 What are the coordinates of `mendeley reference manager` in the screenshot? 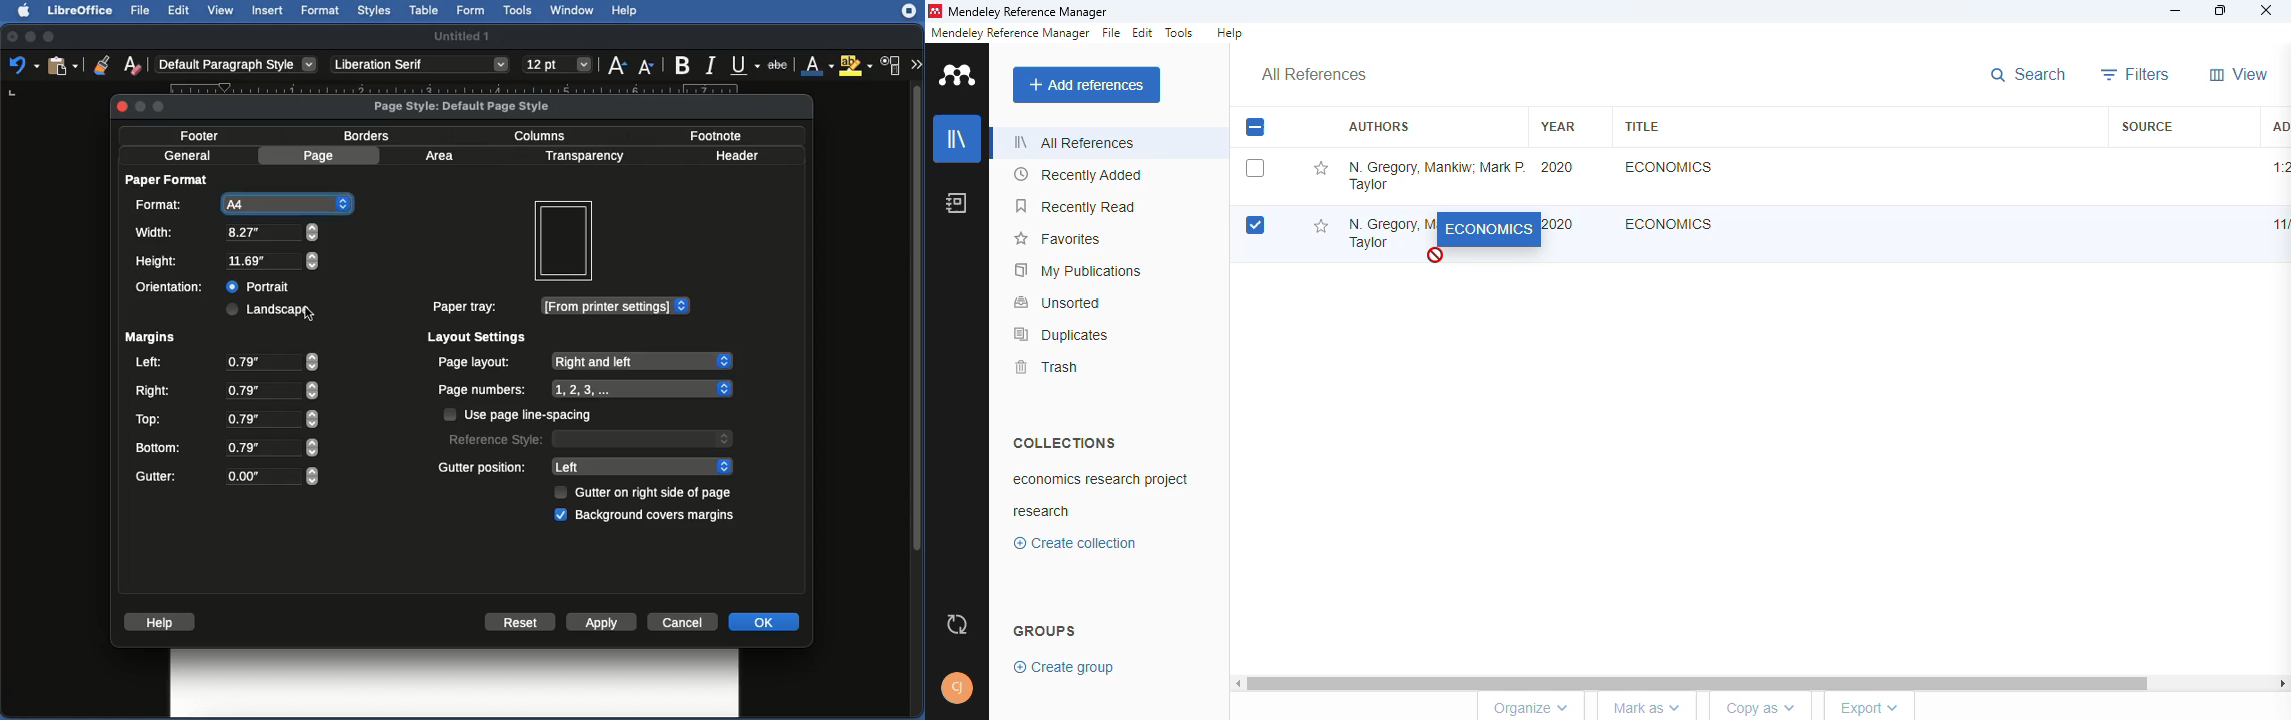 It's located at (1028, 13).